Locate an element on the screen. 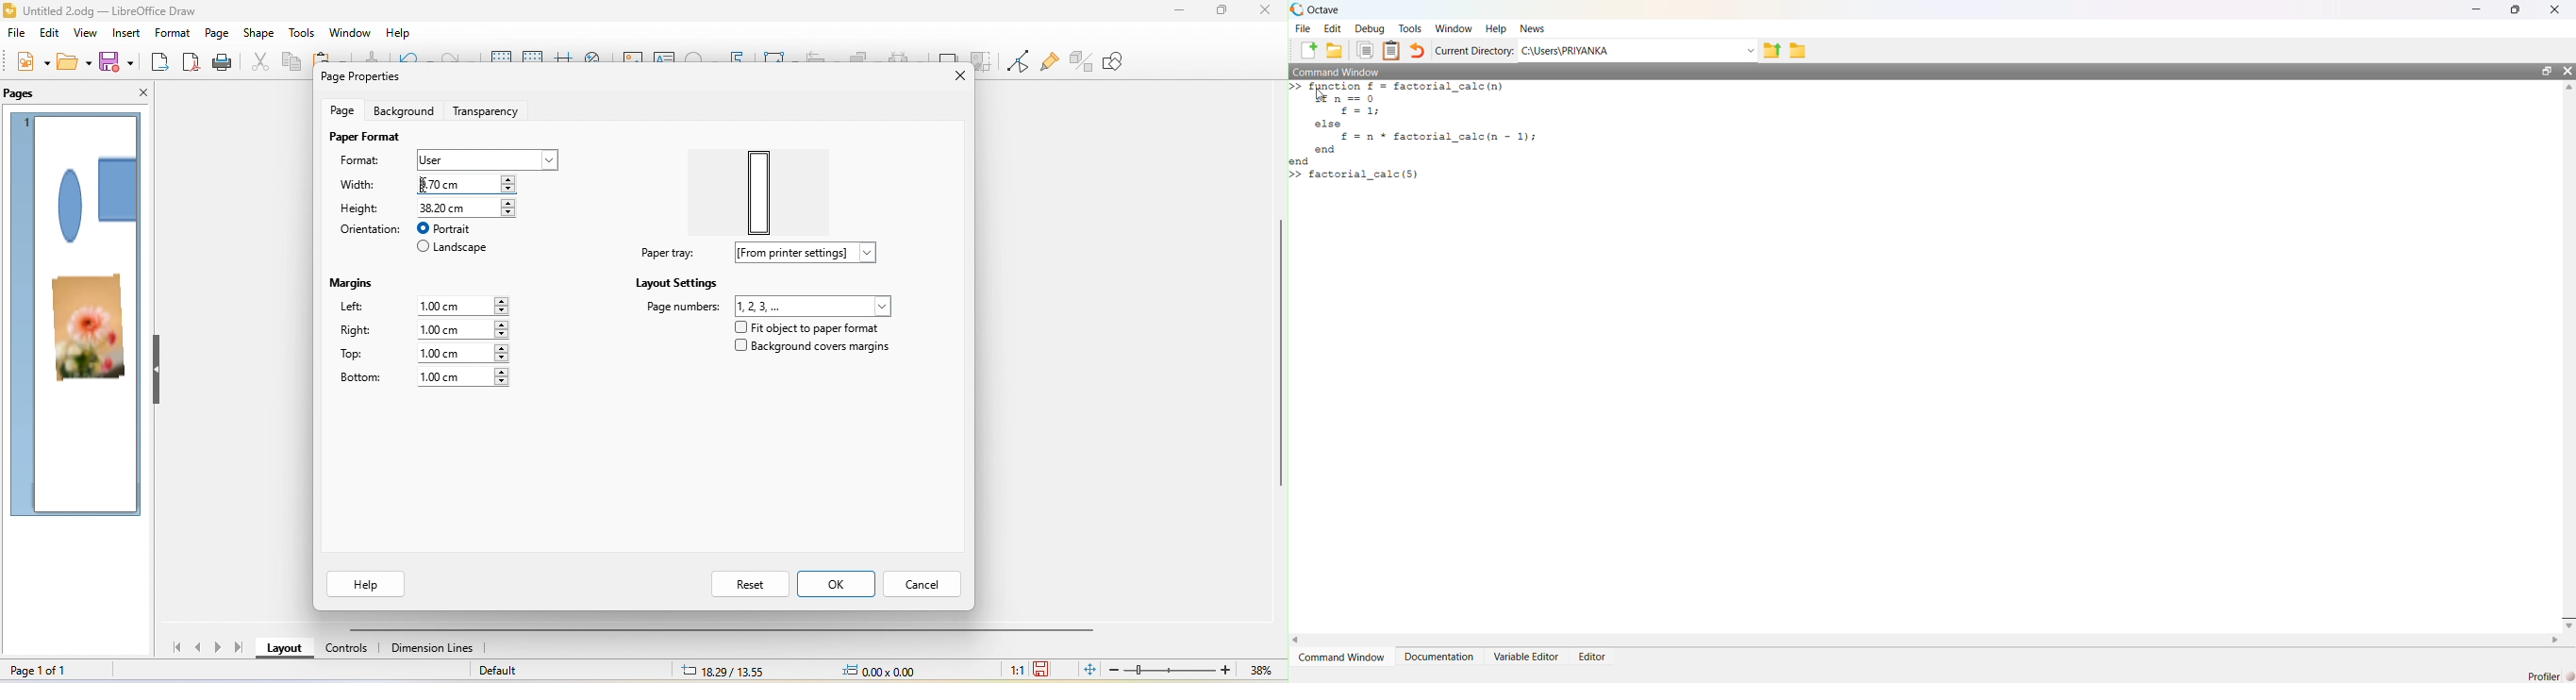 This screenshot has width=2576, height=700. fit object to paper format is located at coordinates (818, 325).